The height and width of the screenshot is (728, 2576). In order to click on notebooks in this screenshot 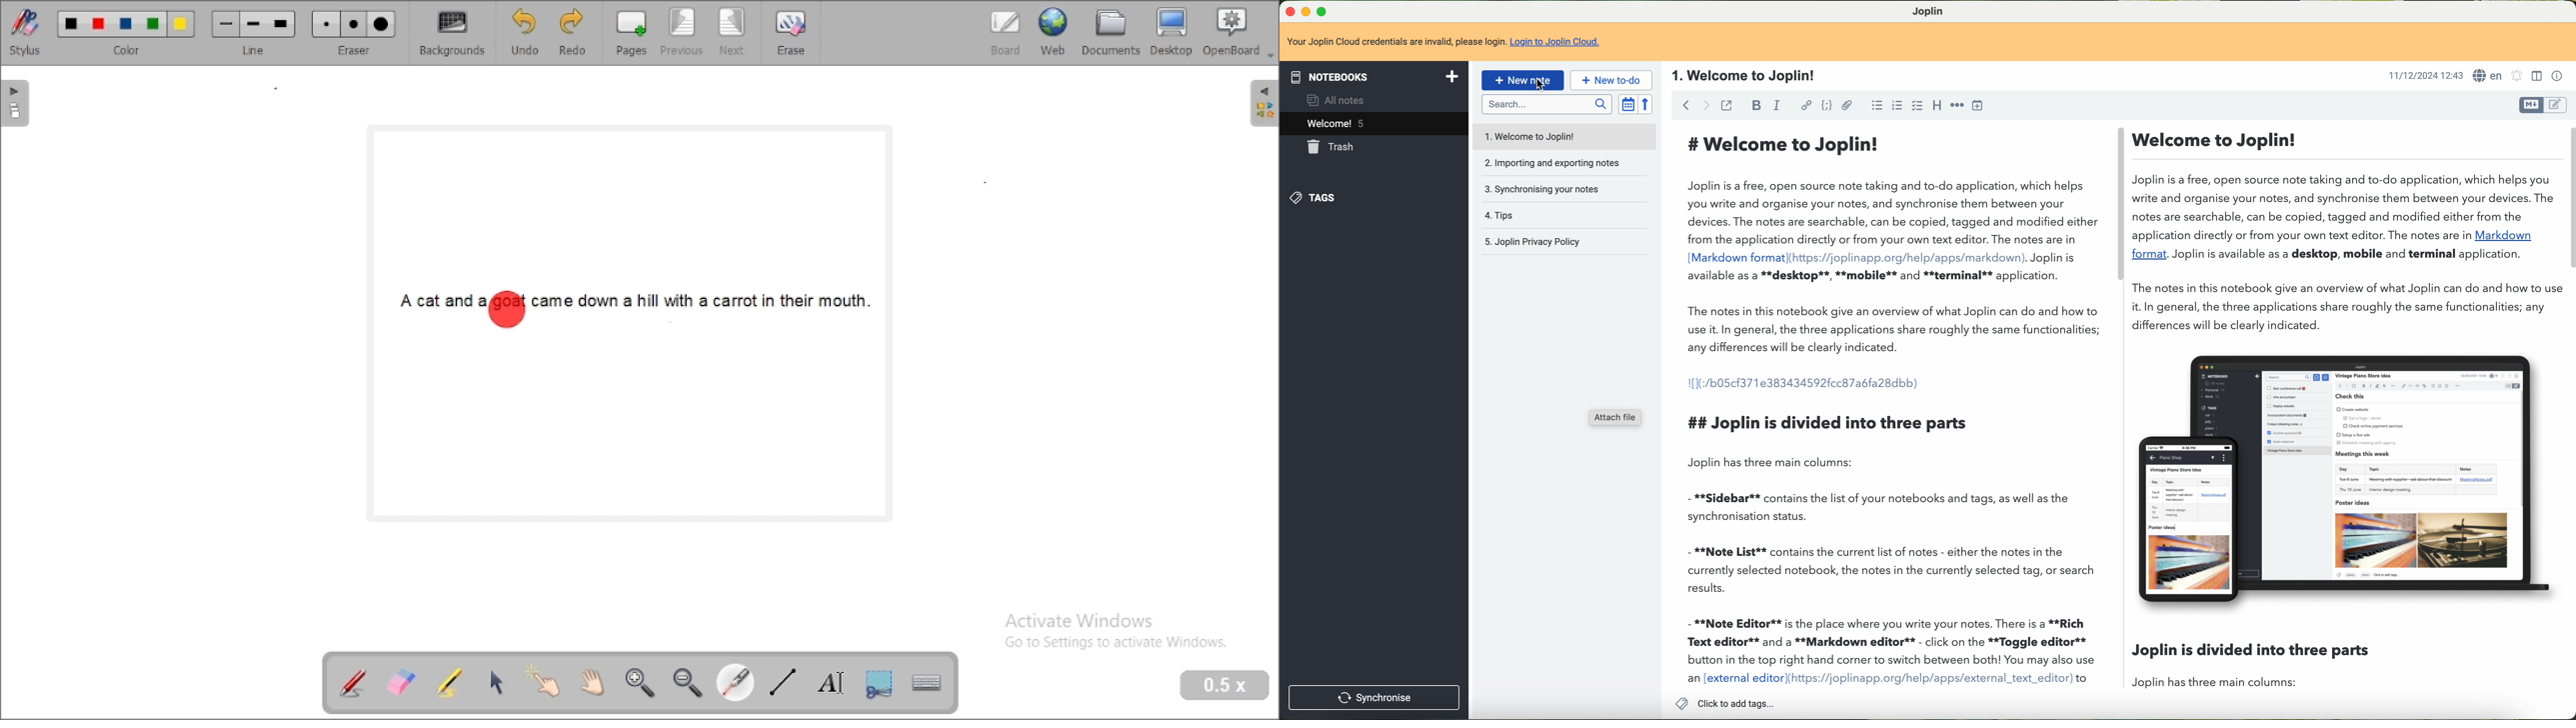, I will do `click(1374, 76)`.